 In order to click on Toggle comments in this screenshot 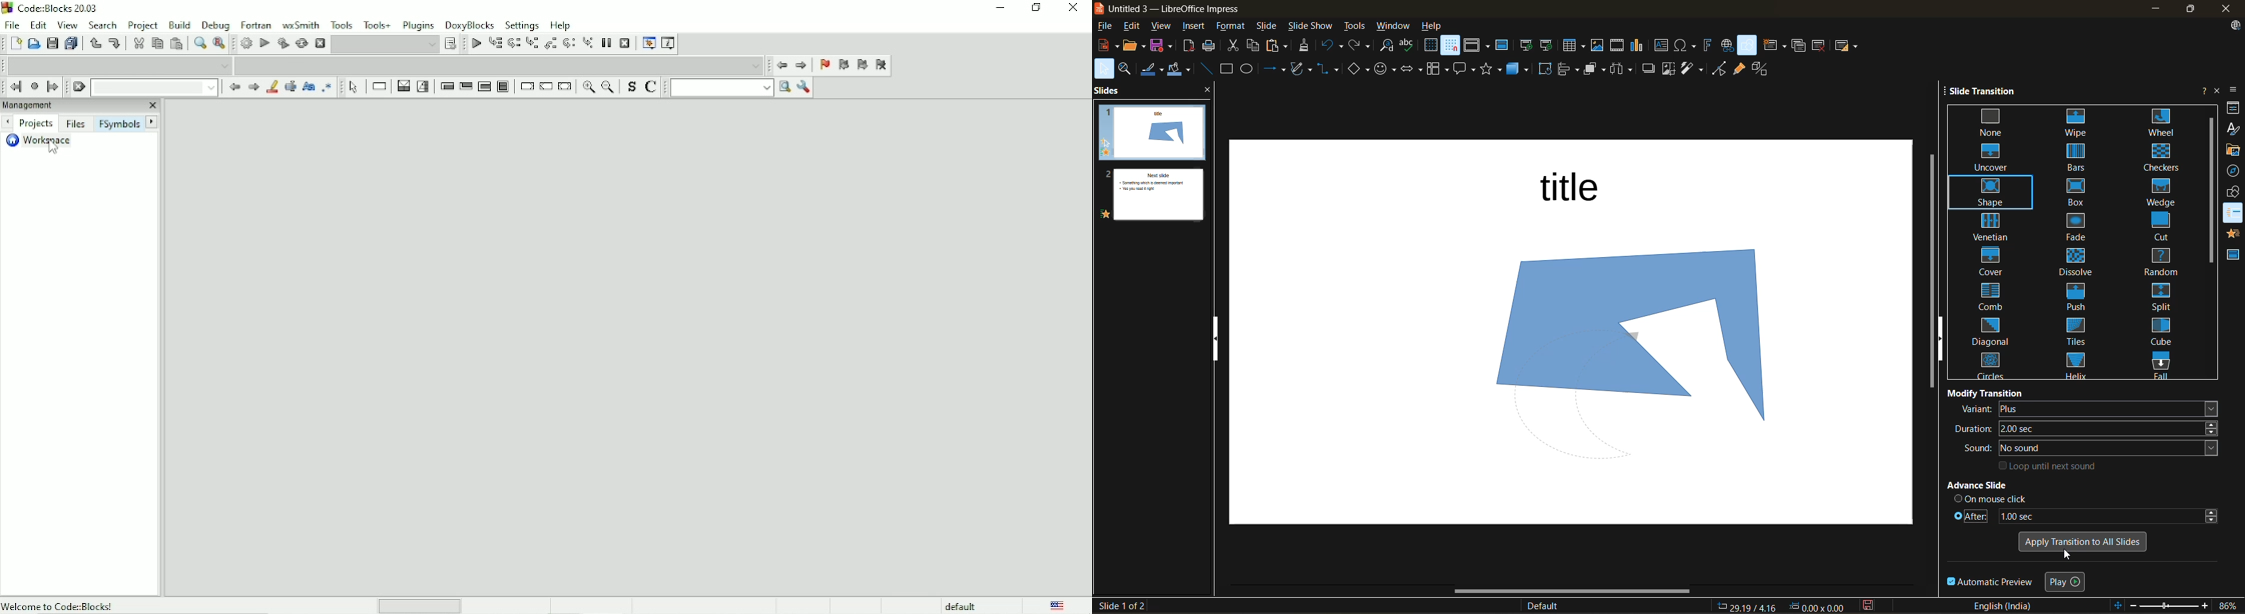, I will do `click(653, 87)`.